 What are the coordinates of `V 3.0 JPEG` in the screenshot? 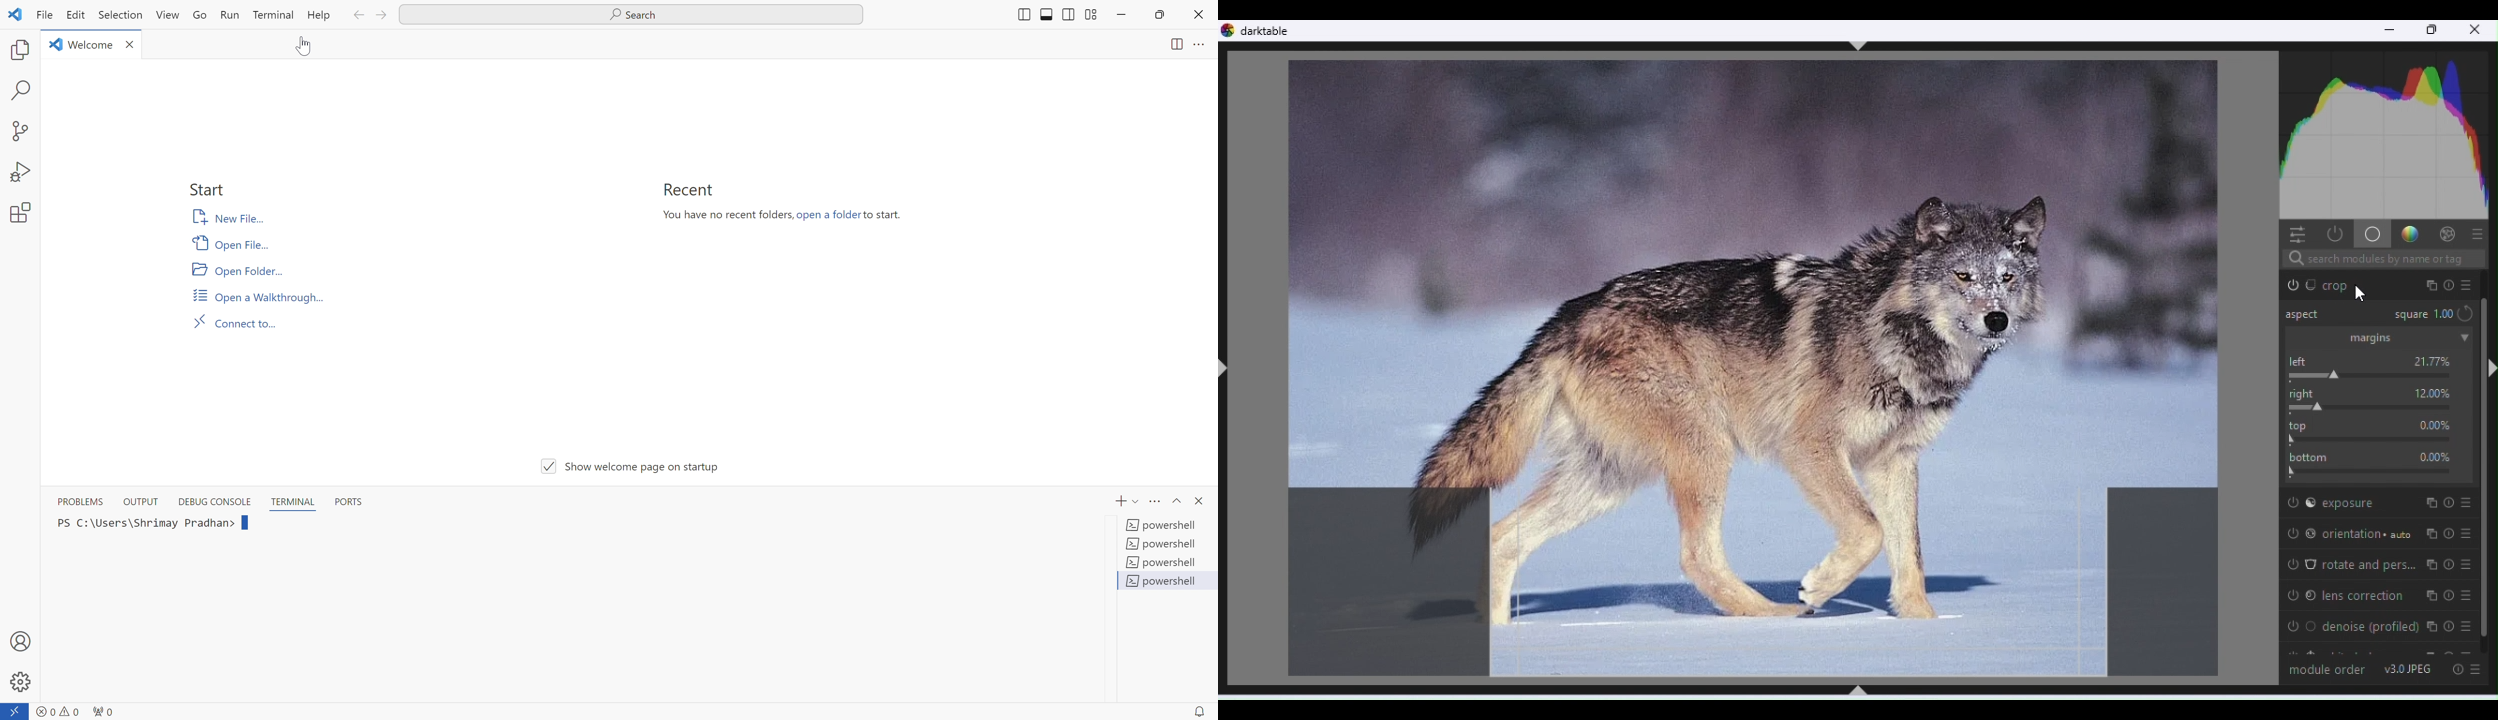 It's located at (2409, 668).